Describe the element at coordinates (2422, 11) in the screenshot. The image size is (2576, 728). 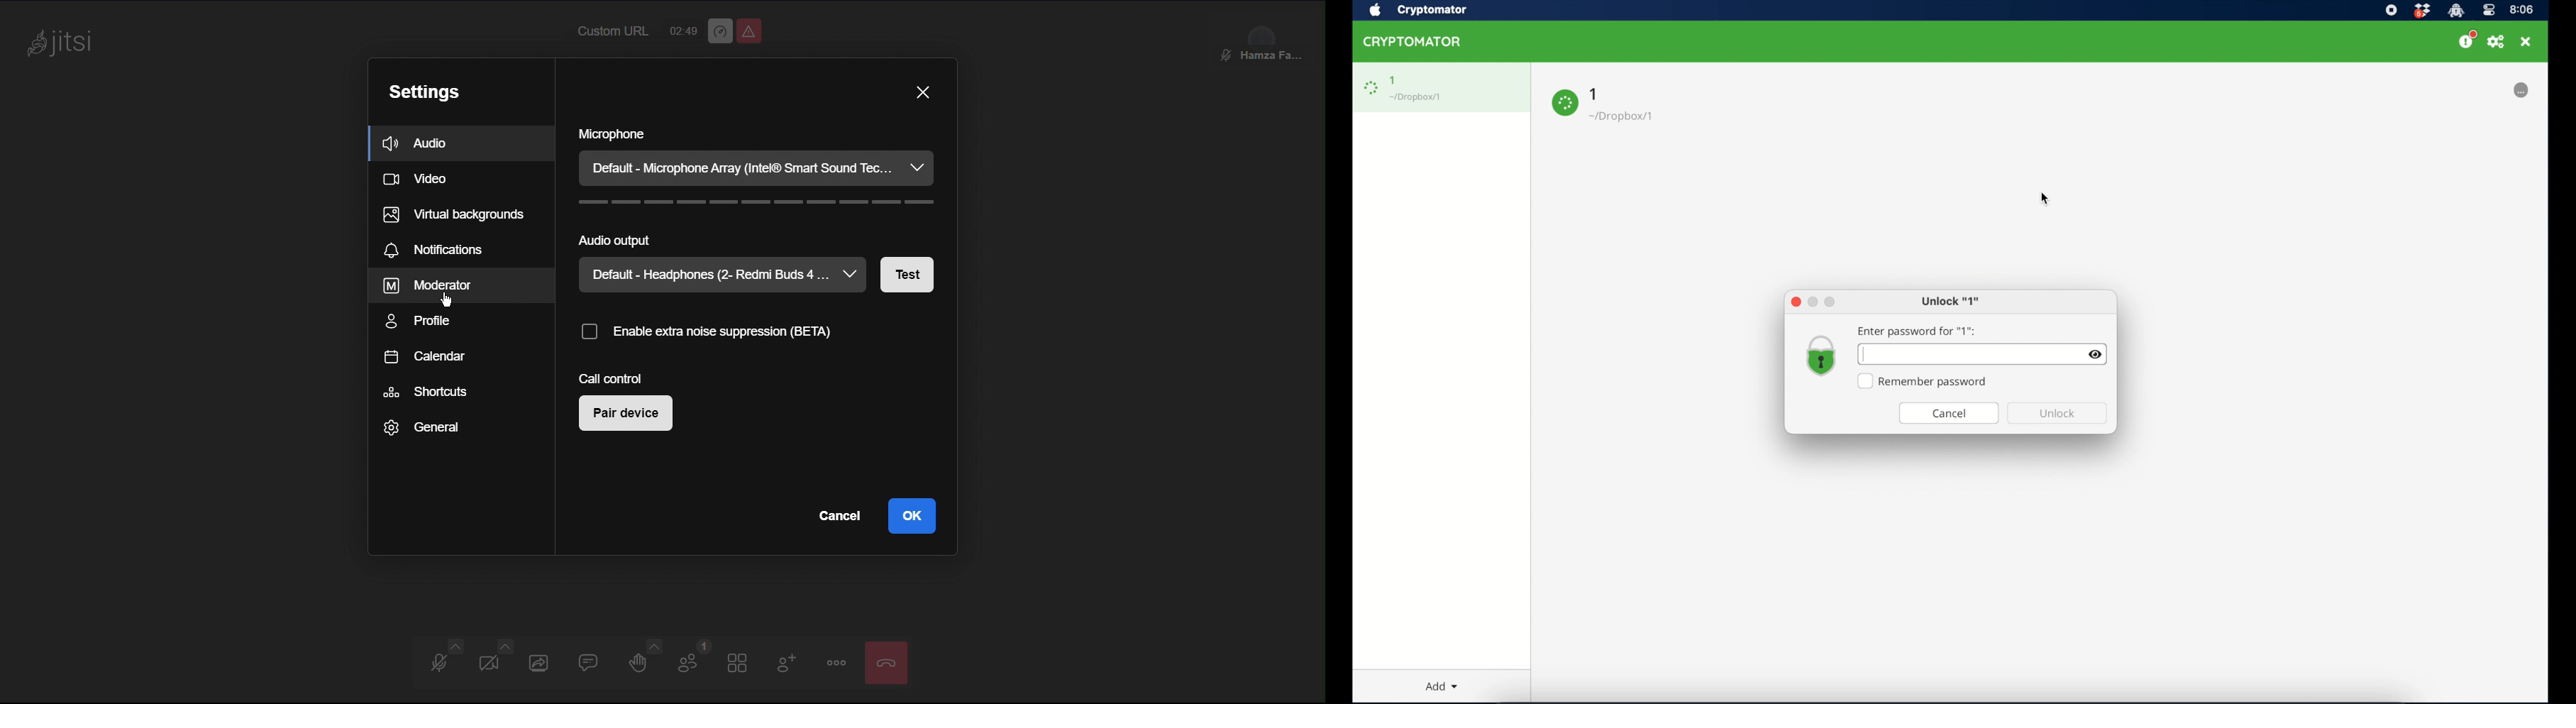
I see `dropbox icon` at that location.